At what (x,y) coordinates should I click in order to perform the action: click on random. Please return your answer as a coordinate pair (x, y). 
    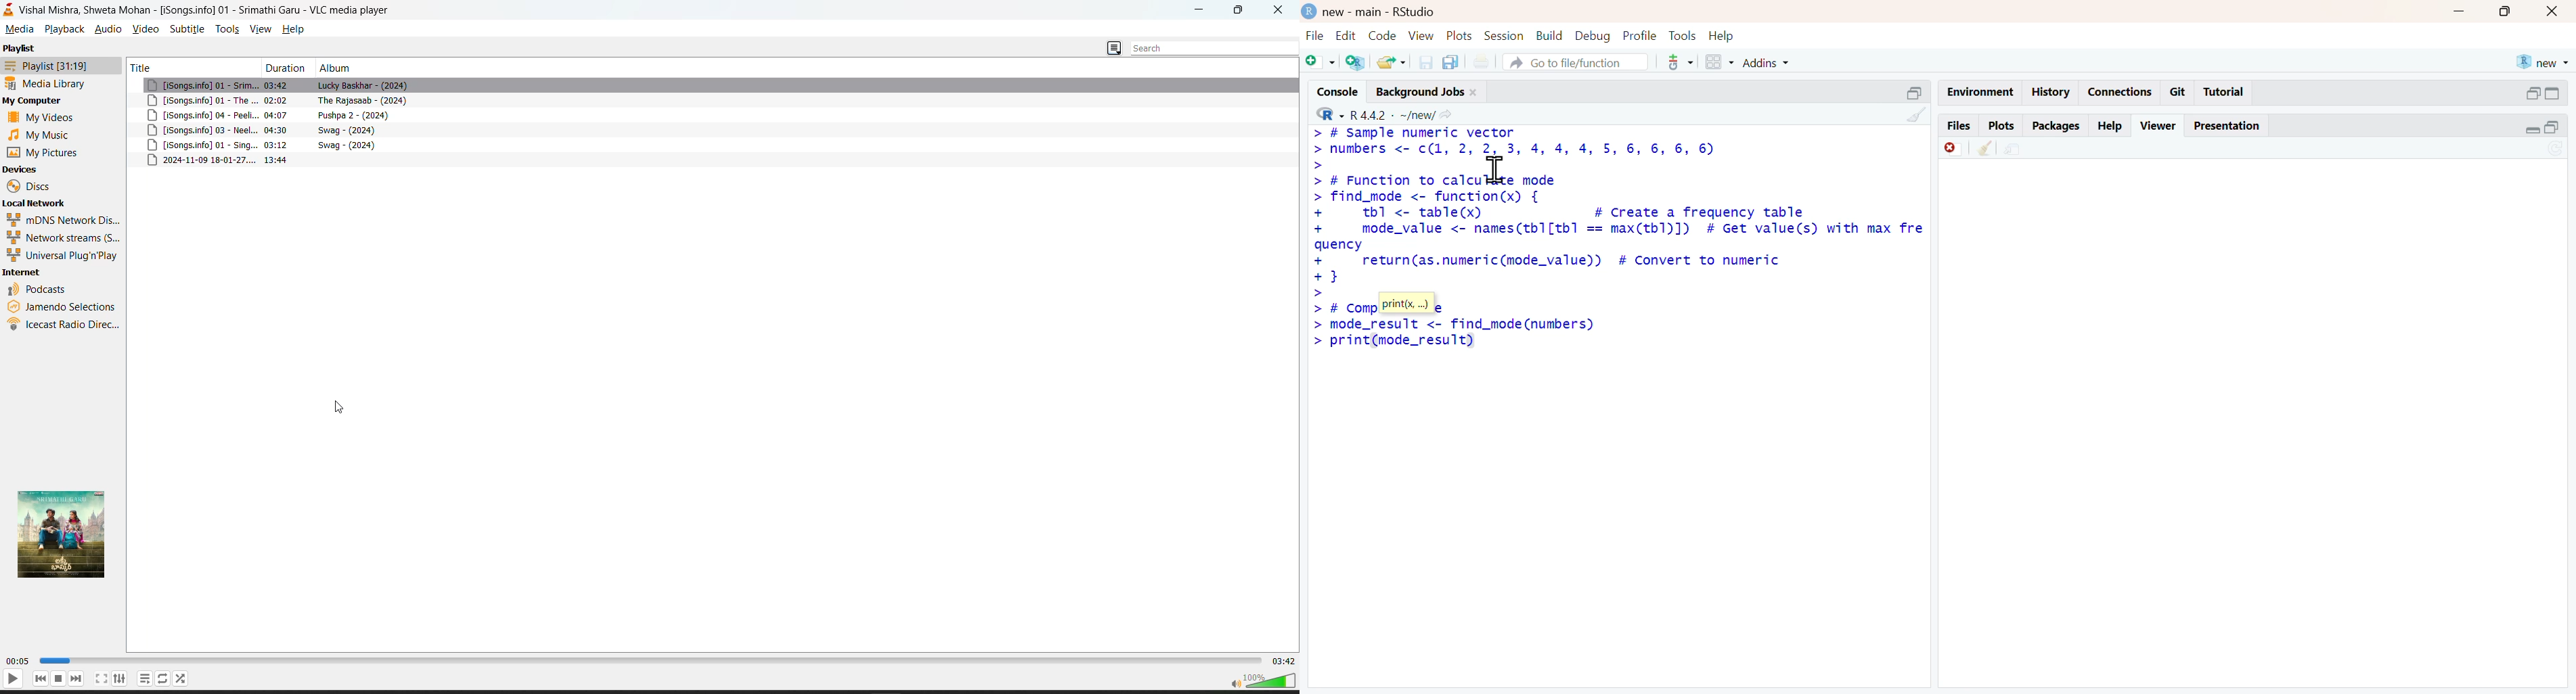
    Looking at the image, I should click on (184, 678).